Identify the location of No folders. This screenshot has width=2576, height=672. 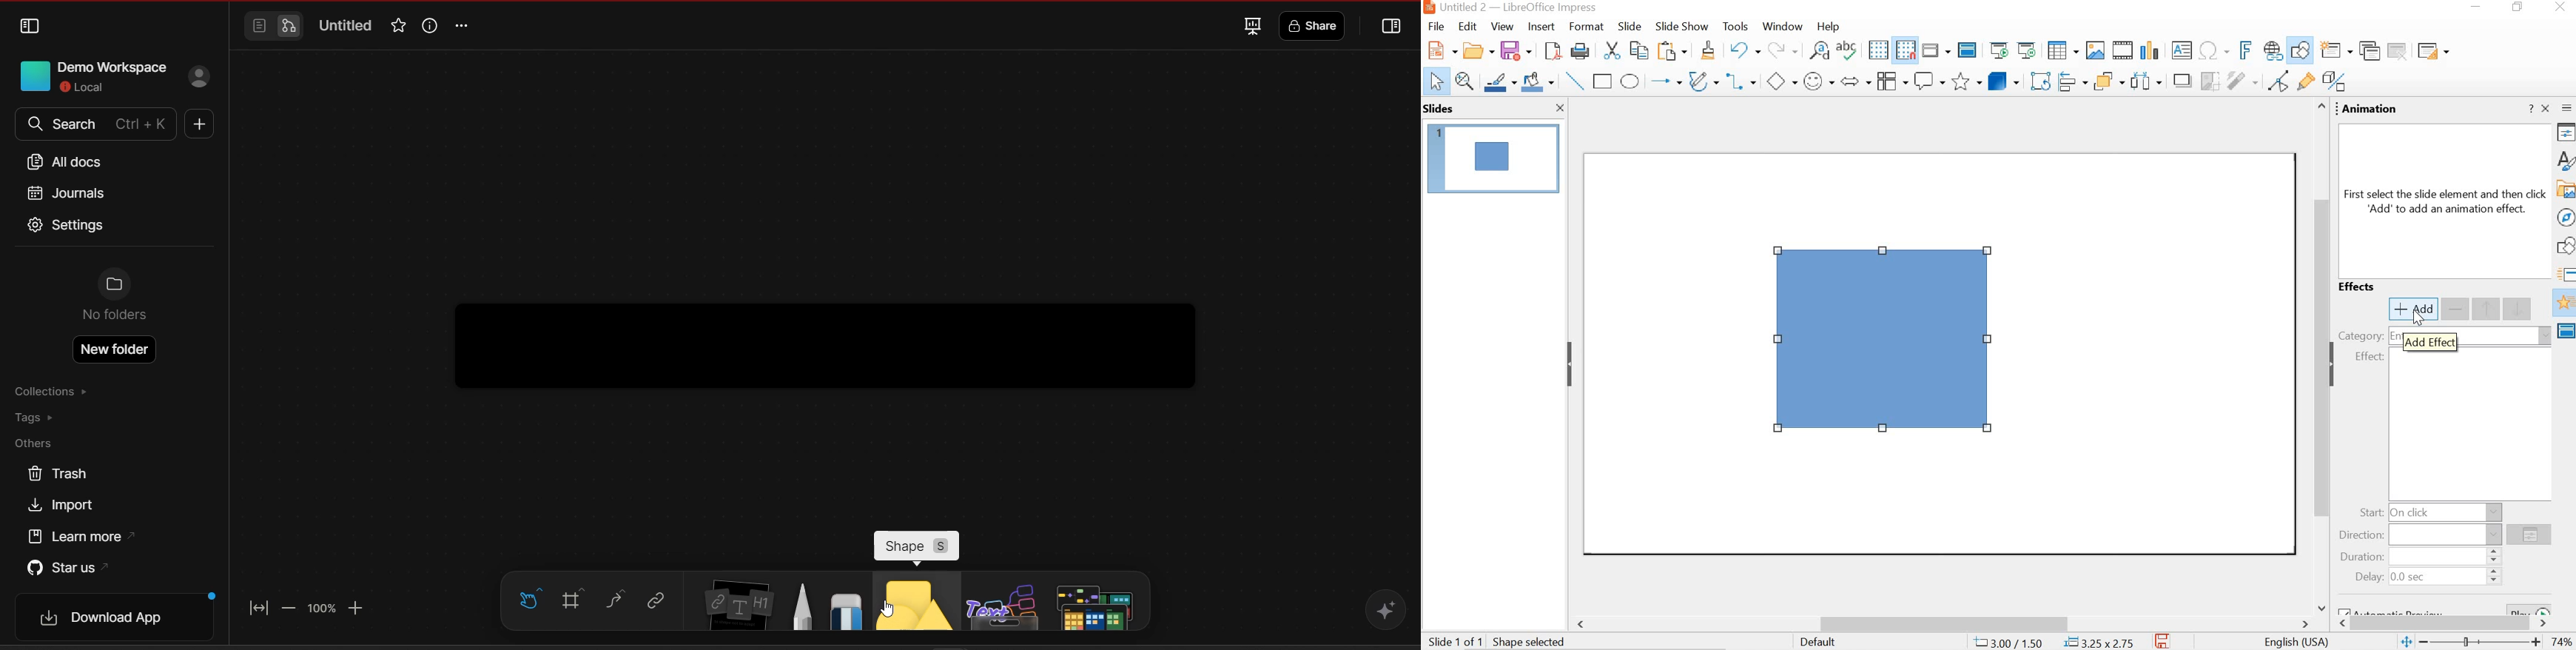
(118, 296).